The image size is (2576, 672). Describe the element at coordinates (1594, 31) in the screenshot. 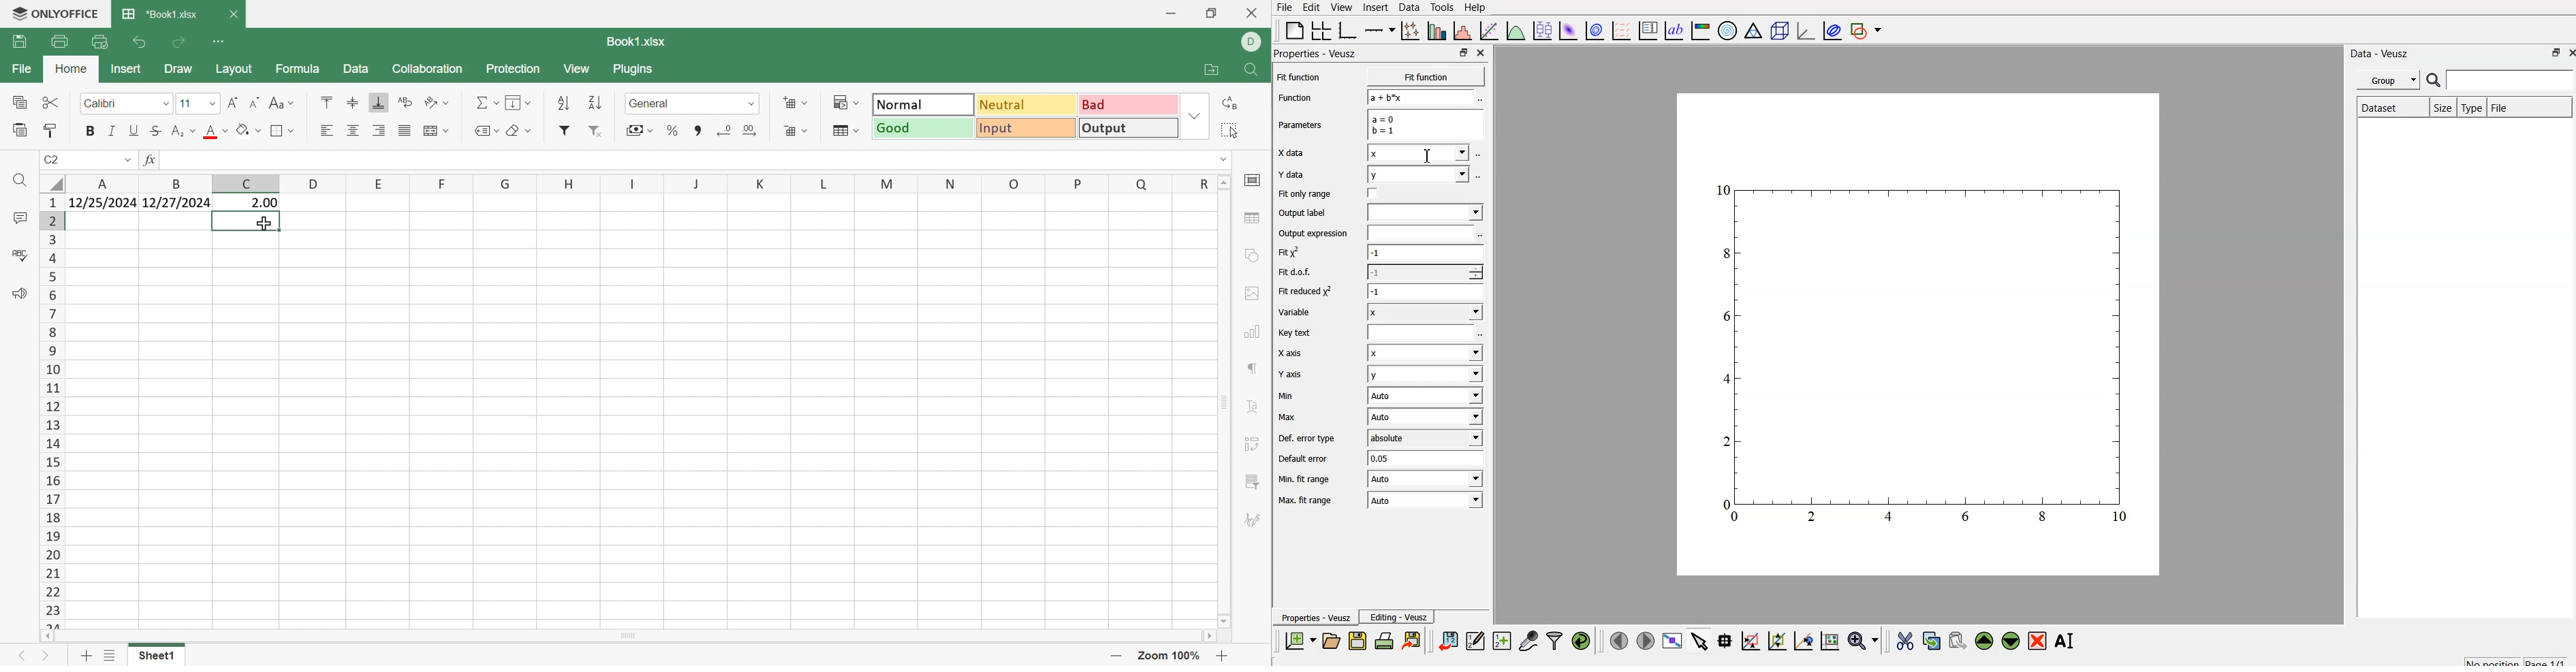

I see `plot 2d data set as contours` at that location.